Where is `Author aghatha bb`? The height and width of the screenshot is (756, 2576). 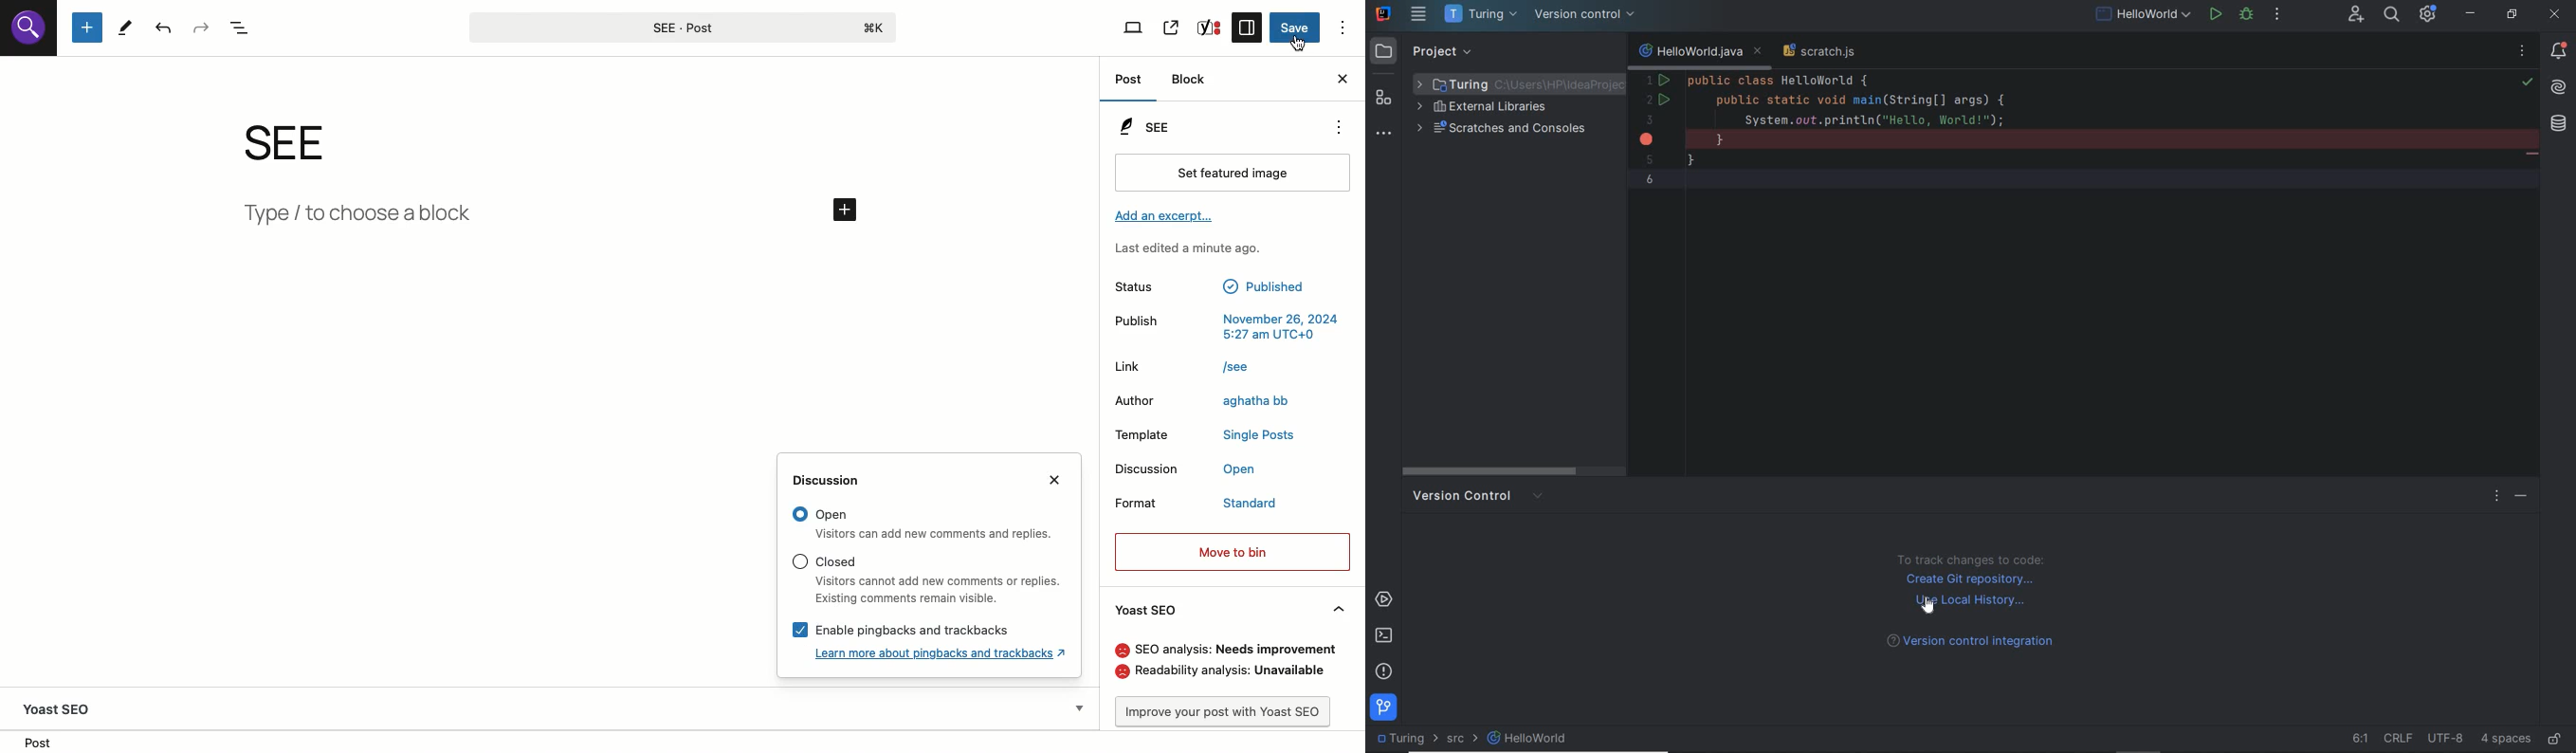
Author aghatha bb is located at coordinates (1212, 404).